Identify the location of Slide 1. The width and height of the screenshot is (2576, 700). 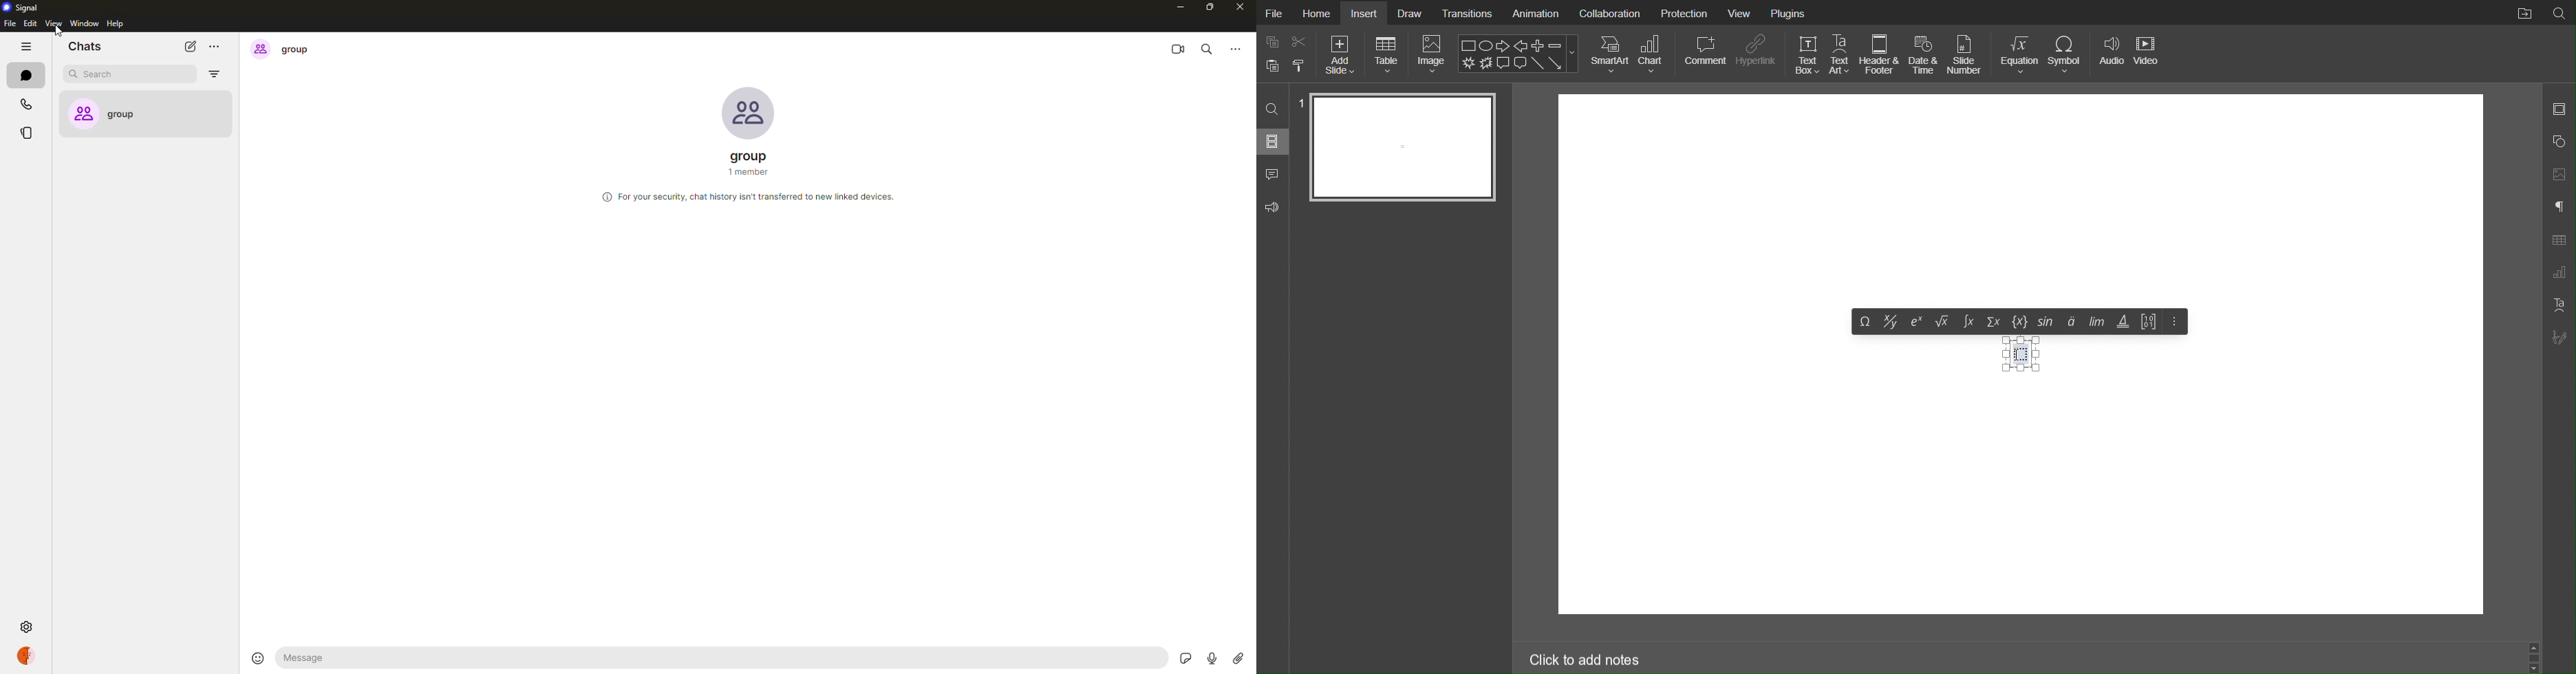
(1404, 147).